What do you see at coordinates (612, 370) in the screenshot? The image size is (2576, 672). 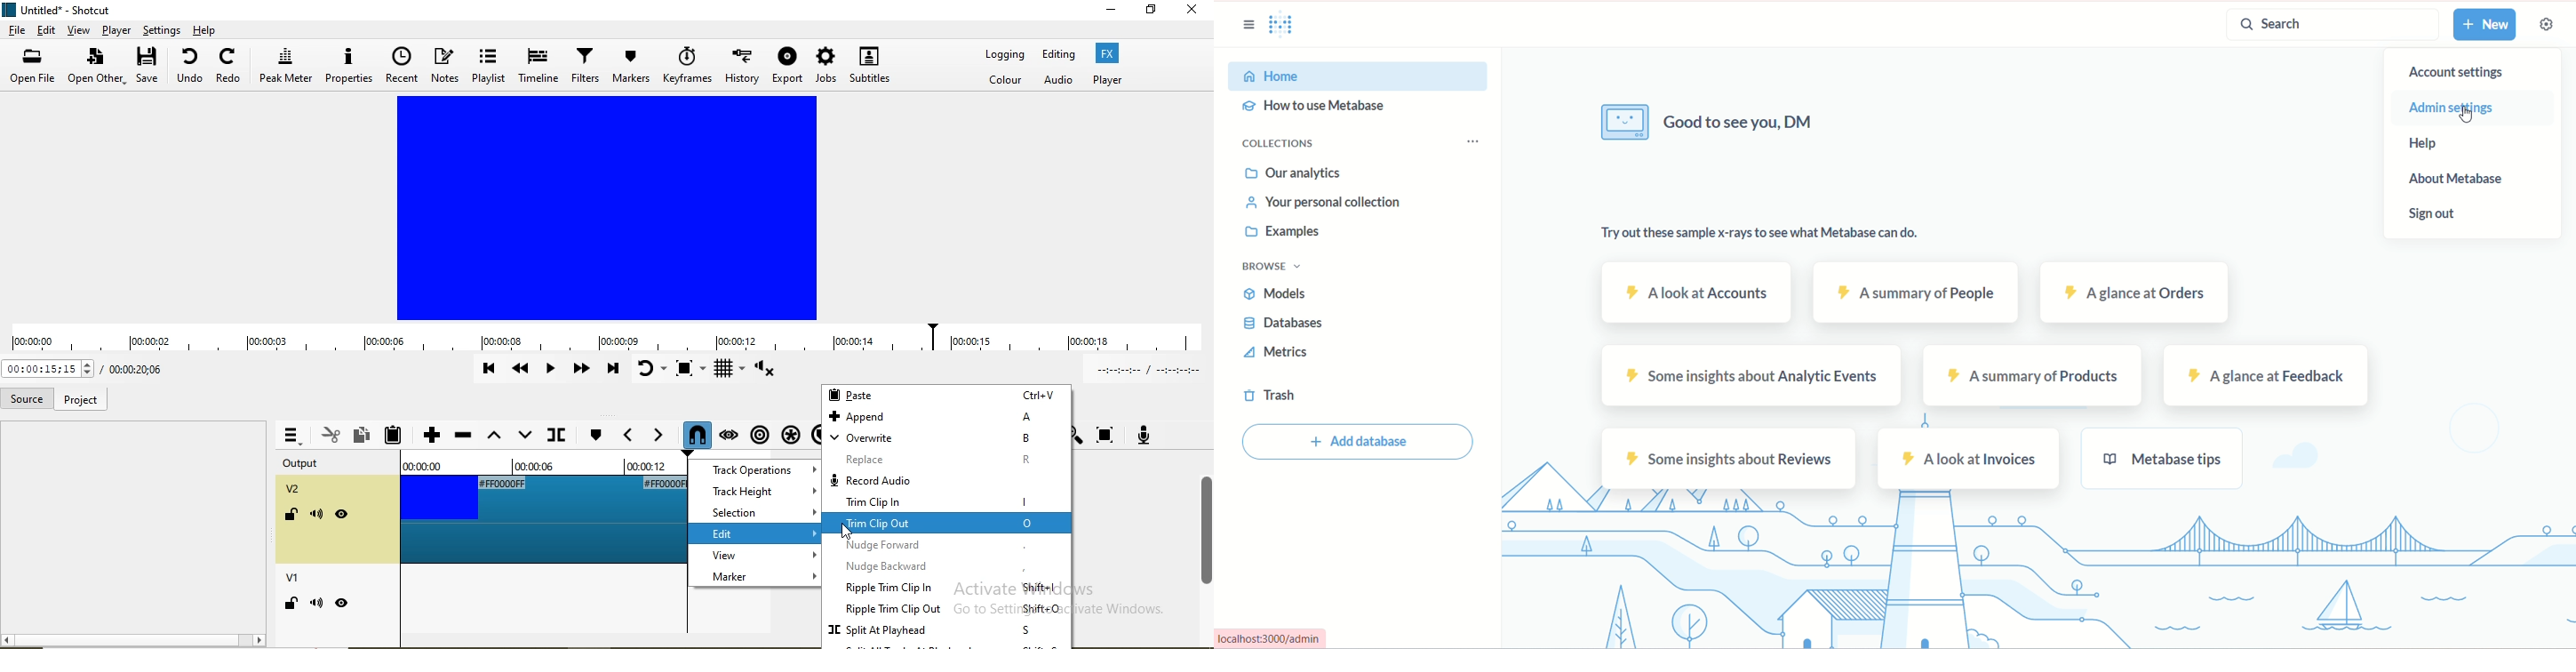 I see `Skip to the next point ` at bounding box center [612, 370].